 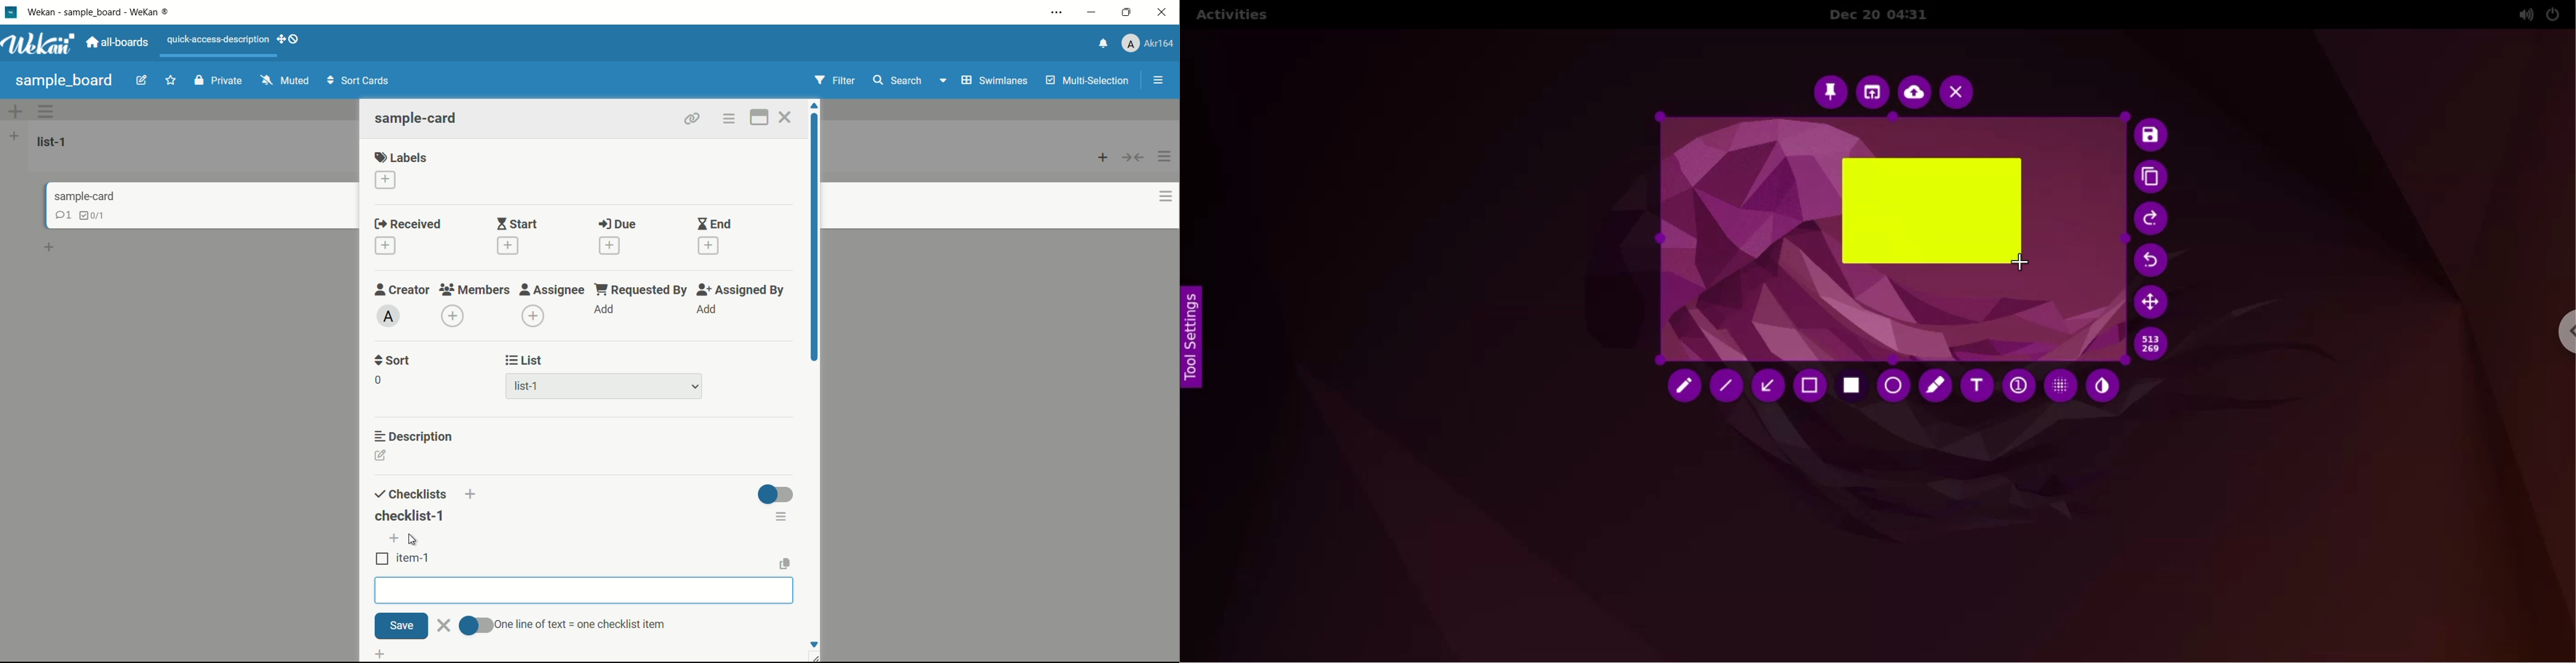 I want to click on upload, so click(x=1914, y=92).